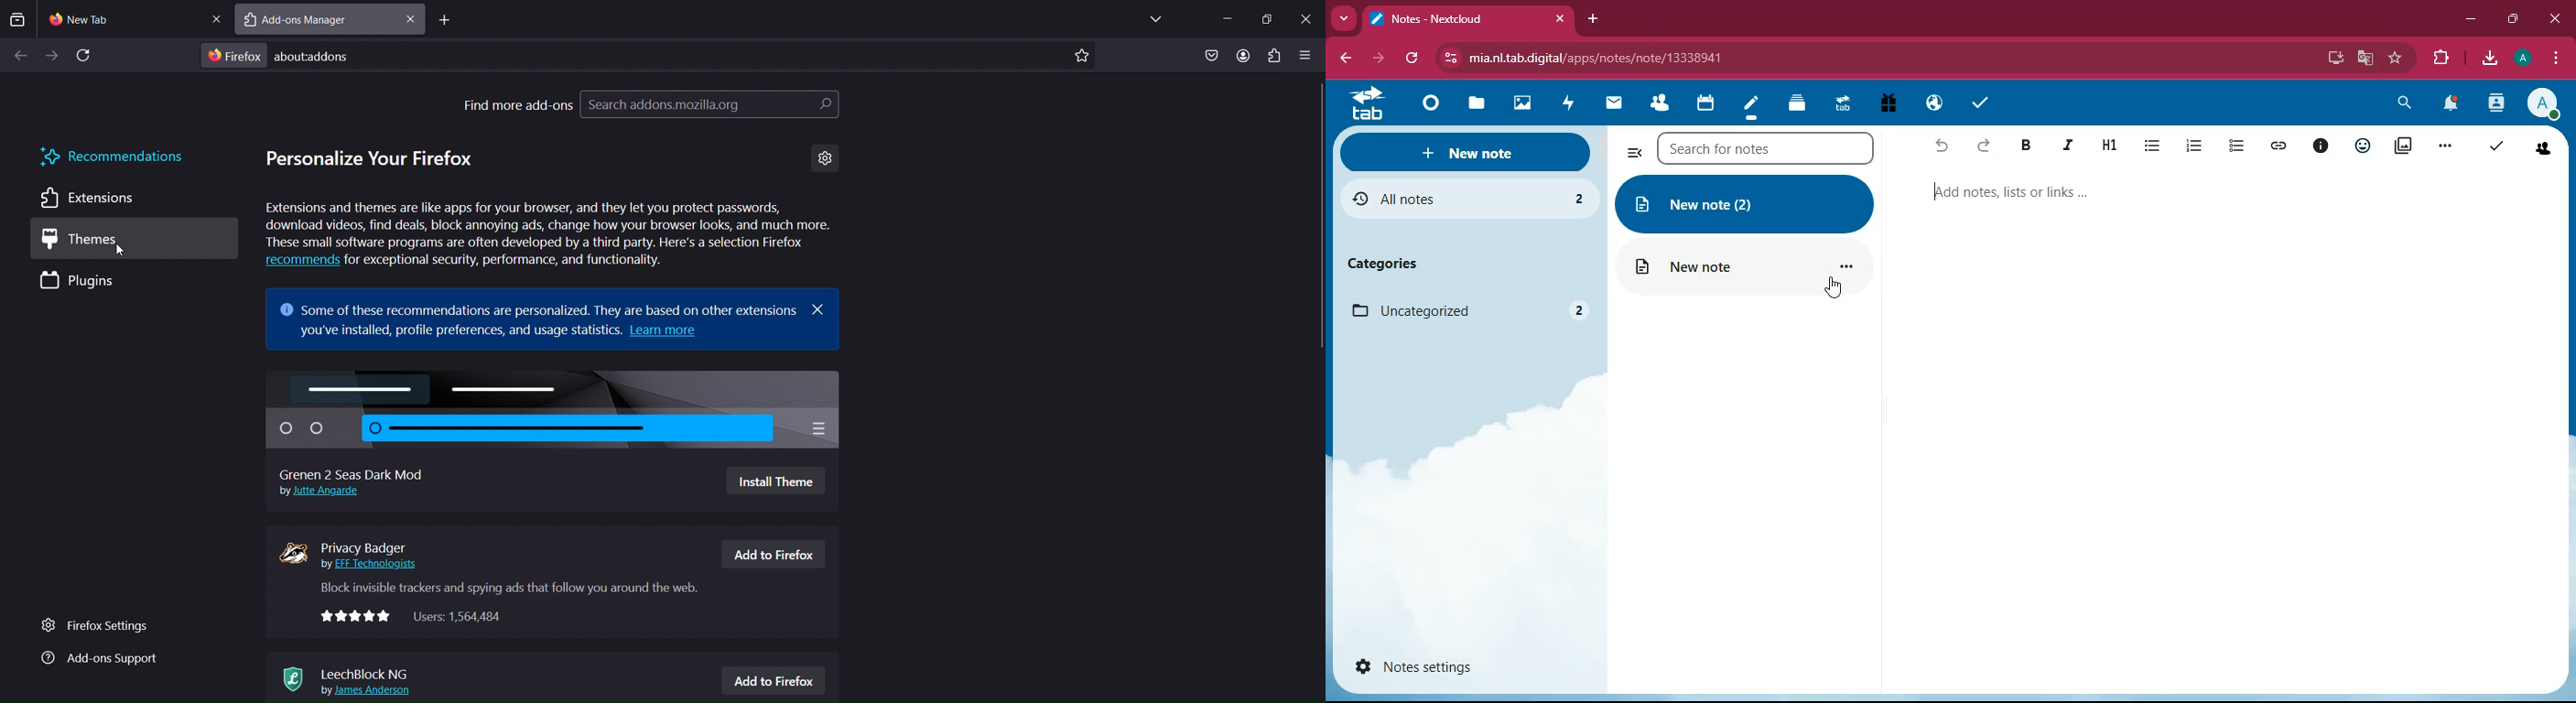 The width and height of the screenshot is (2576, 728). Describe the element at coordinates (2238, 146) in the screenshot. I see `list` at that location.